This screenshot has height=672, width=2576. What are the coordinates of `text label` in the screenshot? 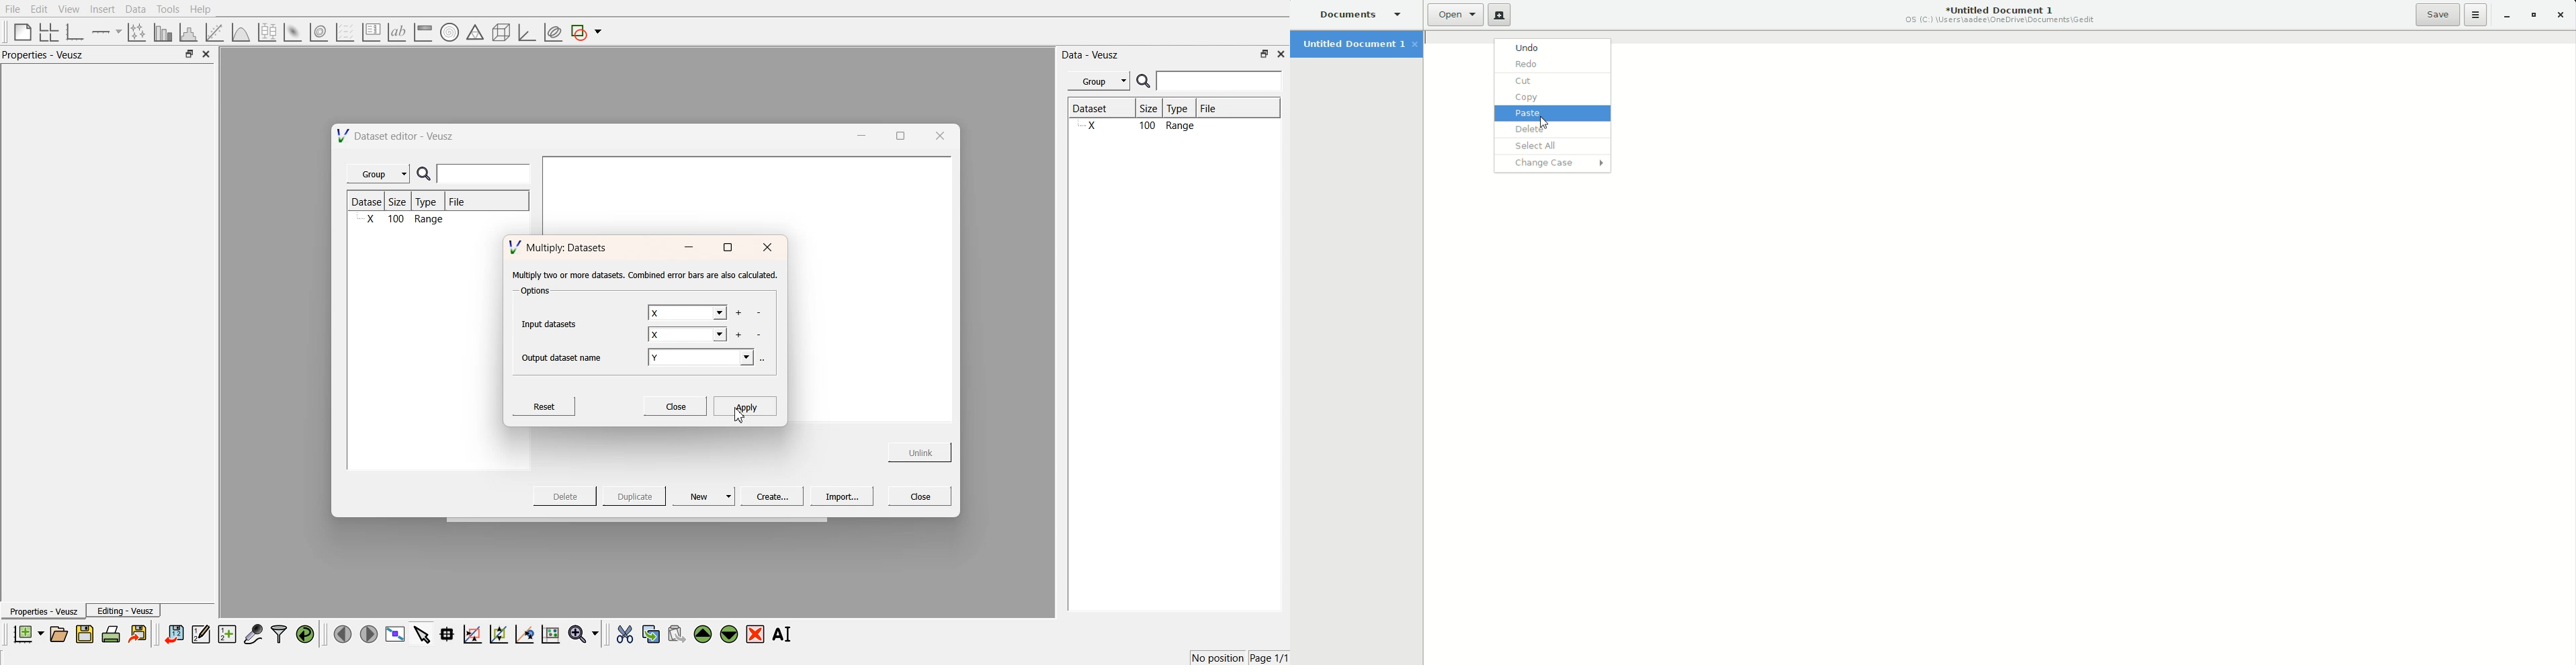 It's located at (395, 32).